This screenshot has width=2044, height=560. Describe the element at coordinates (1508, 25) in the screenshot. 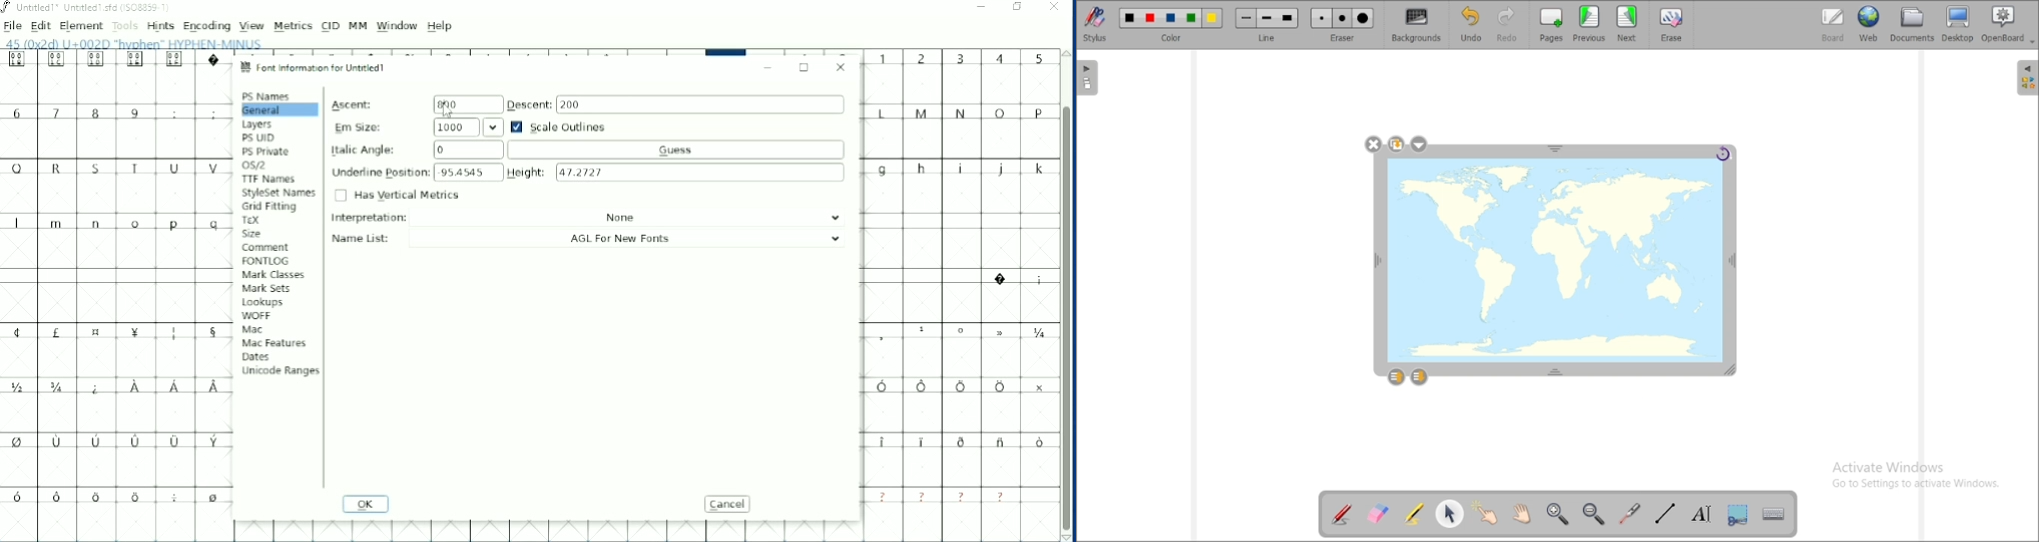

I see `redo` at that location.